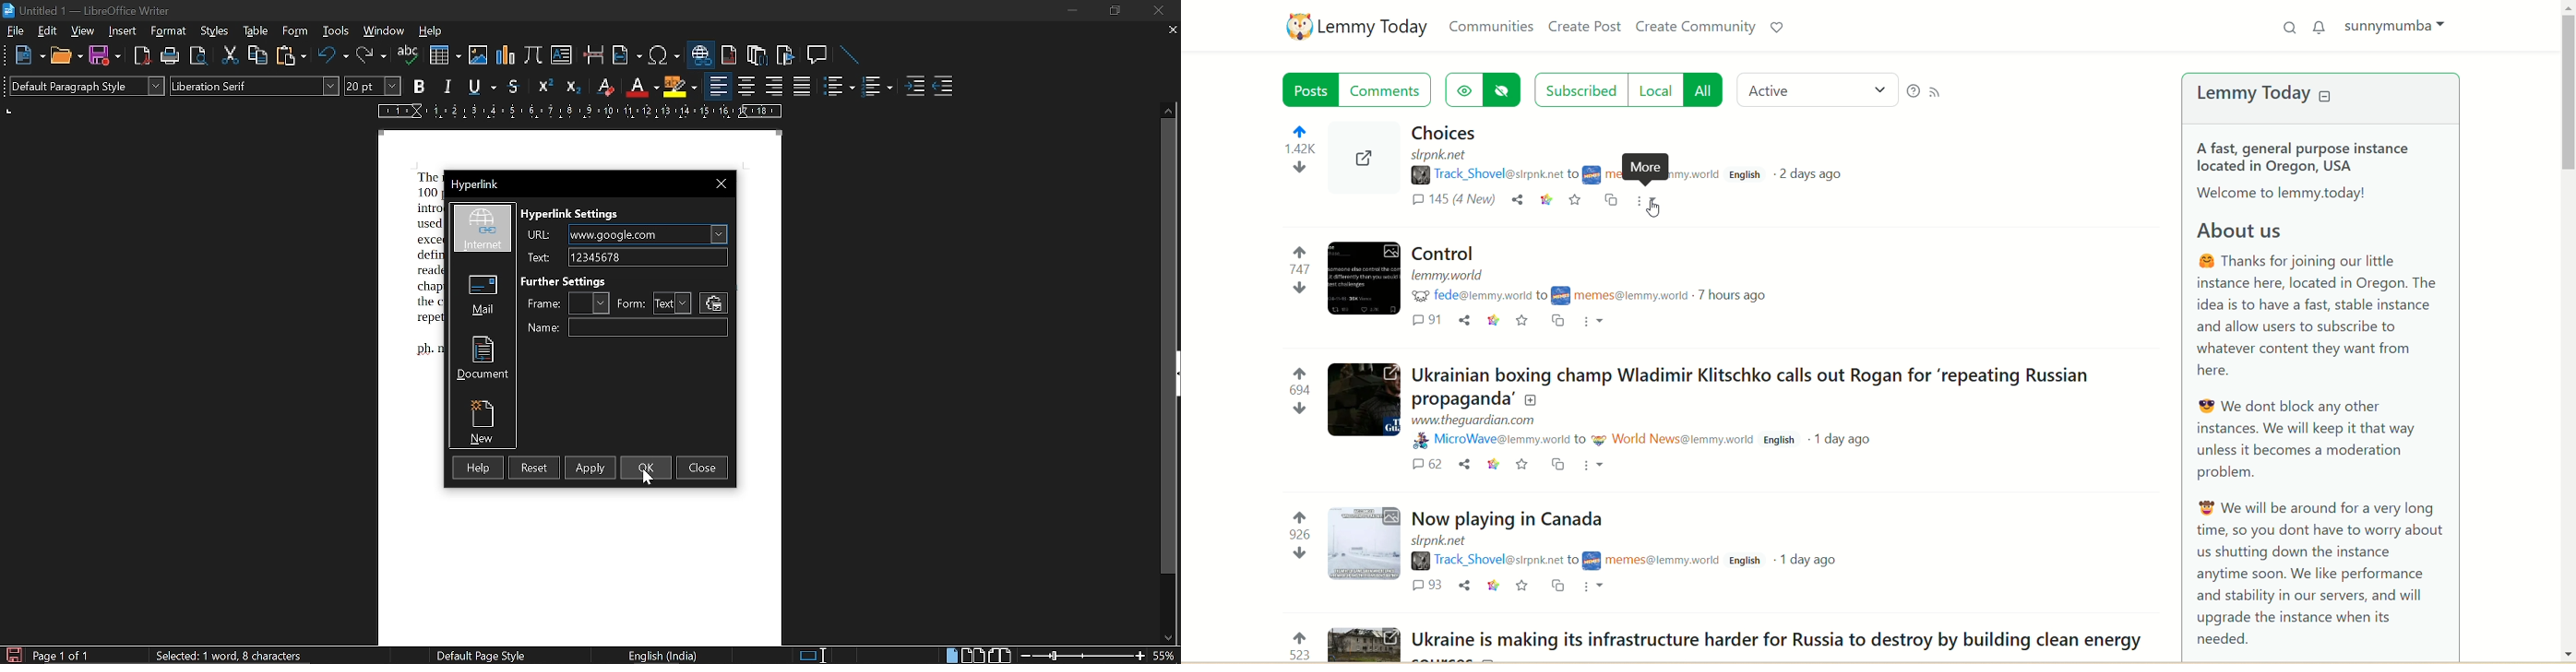  Describe the element at coordinates (1361, 169) in the screenshot. I see `Expand the post with image details` at that location.